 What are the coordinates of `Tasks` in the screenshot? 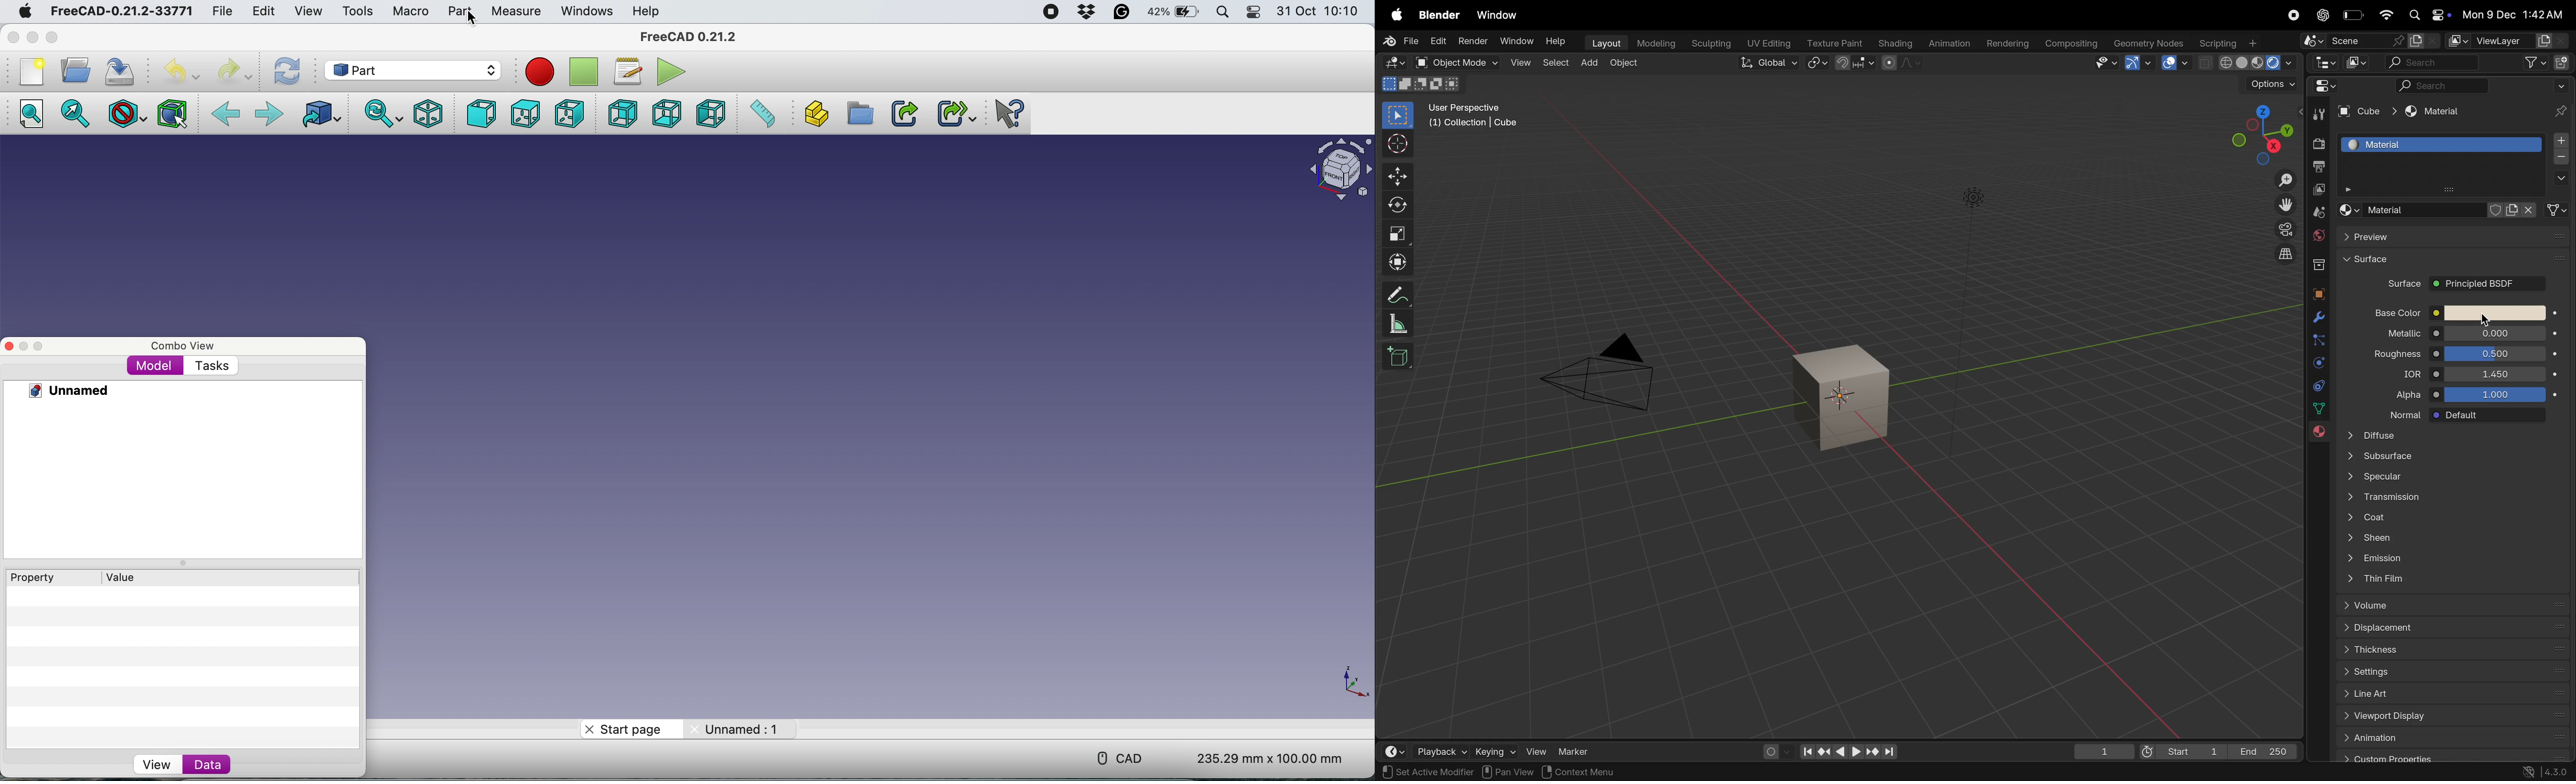 It's located at (212, 368).